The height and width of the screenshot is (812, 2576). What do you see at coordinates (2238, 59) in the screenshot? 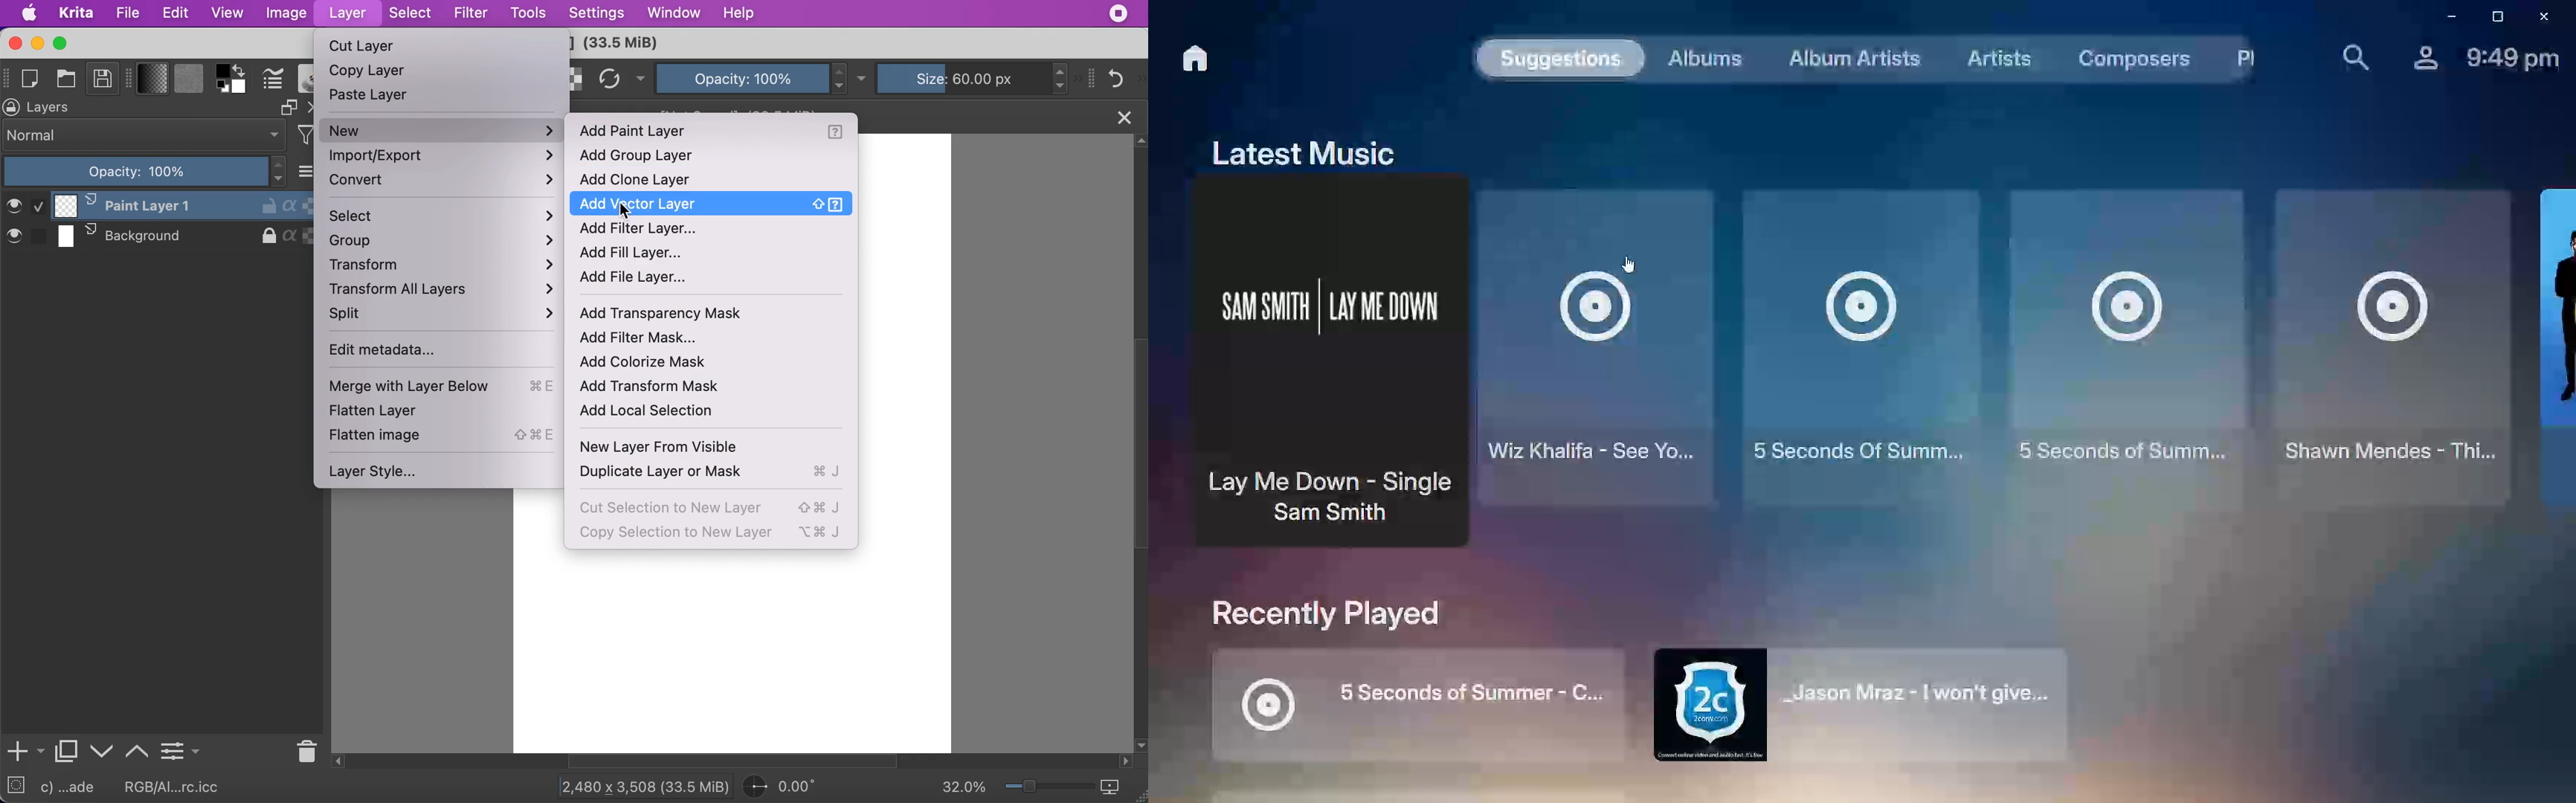
I see `P` at bounding box center [2238, 59].